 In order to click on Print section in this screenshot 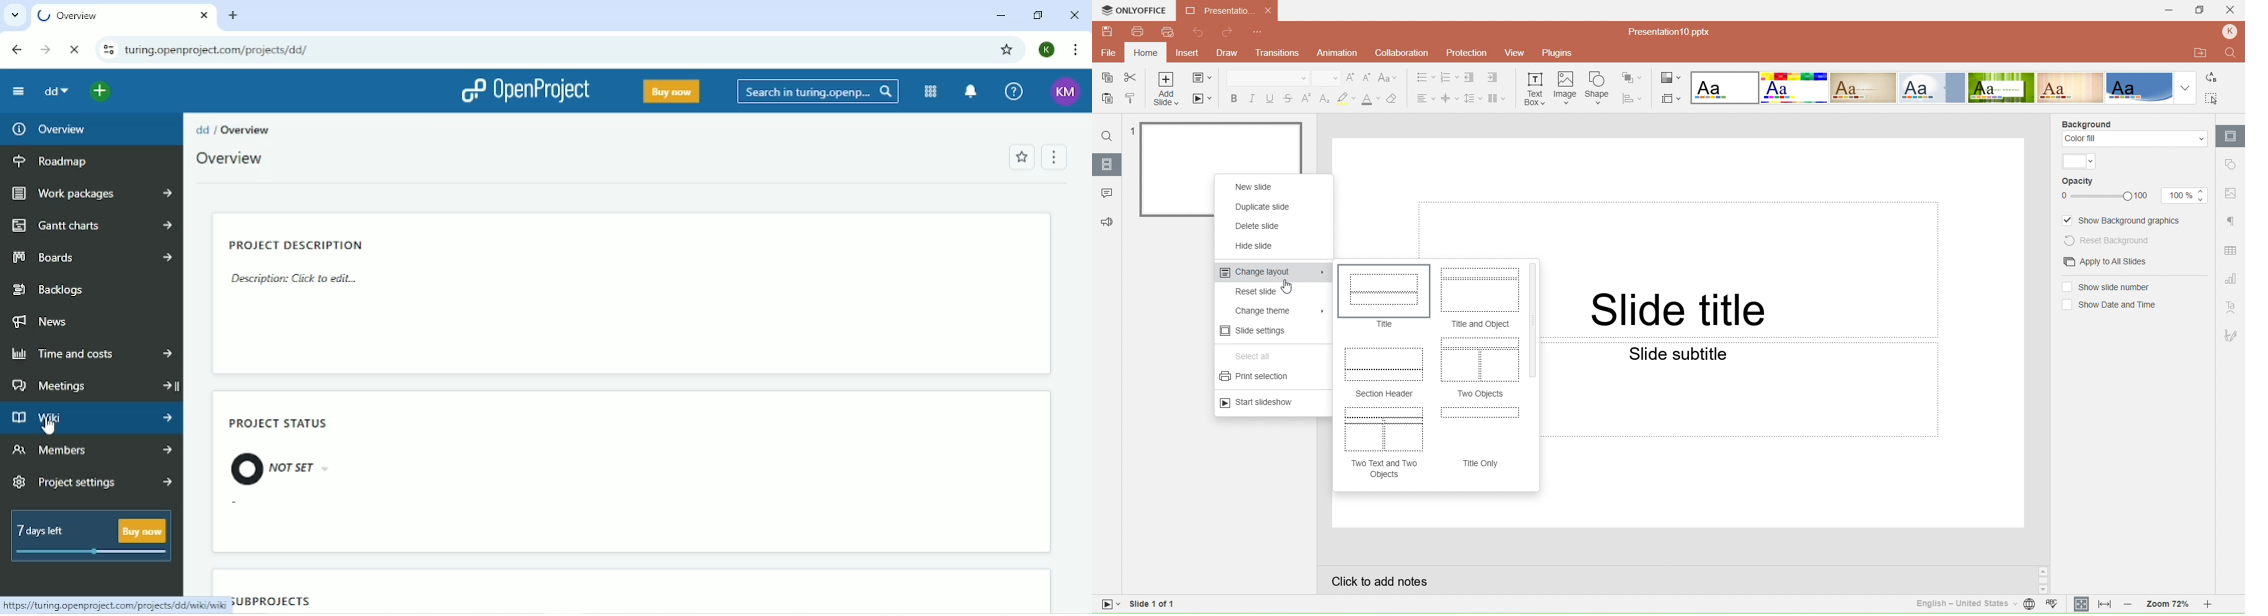, I will do `click(1258, 378)`.